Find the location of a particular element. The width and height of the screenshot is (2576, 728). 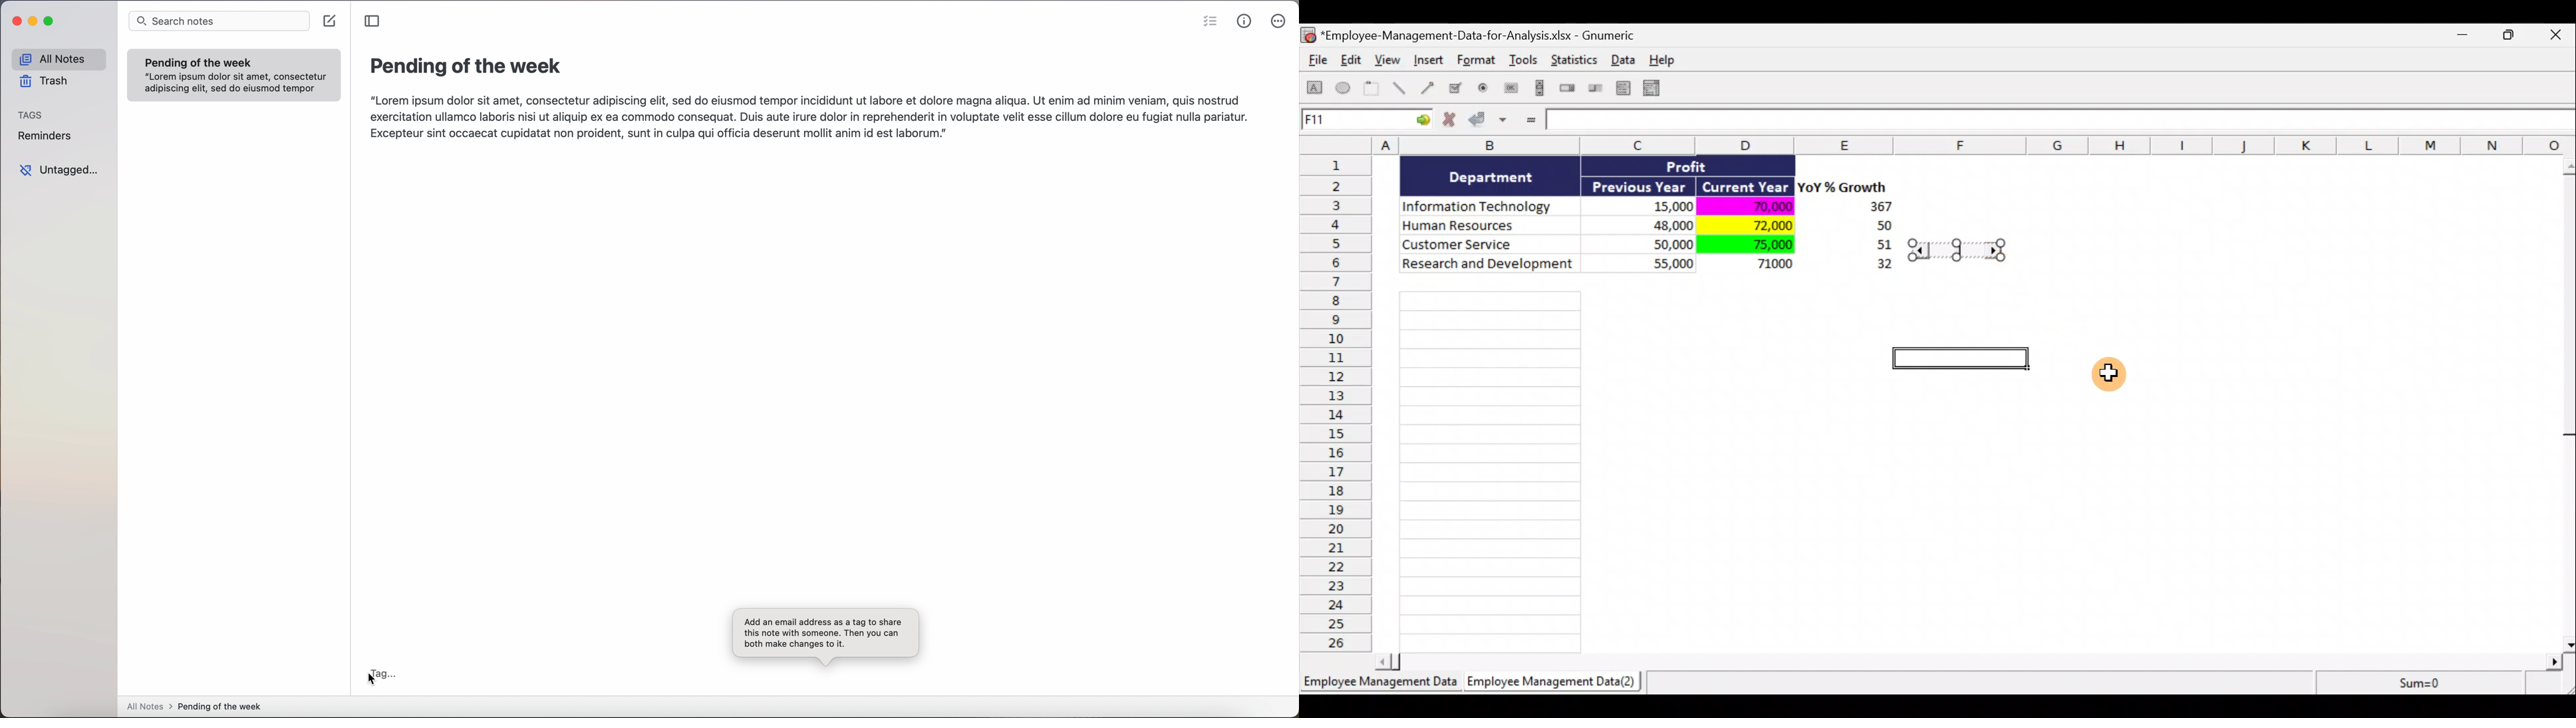

Maximise is located at coordinates (2515, 33).